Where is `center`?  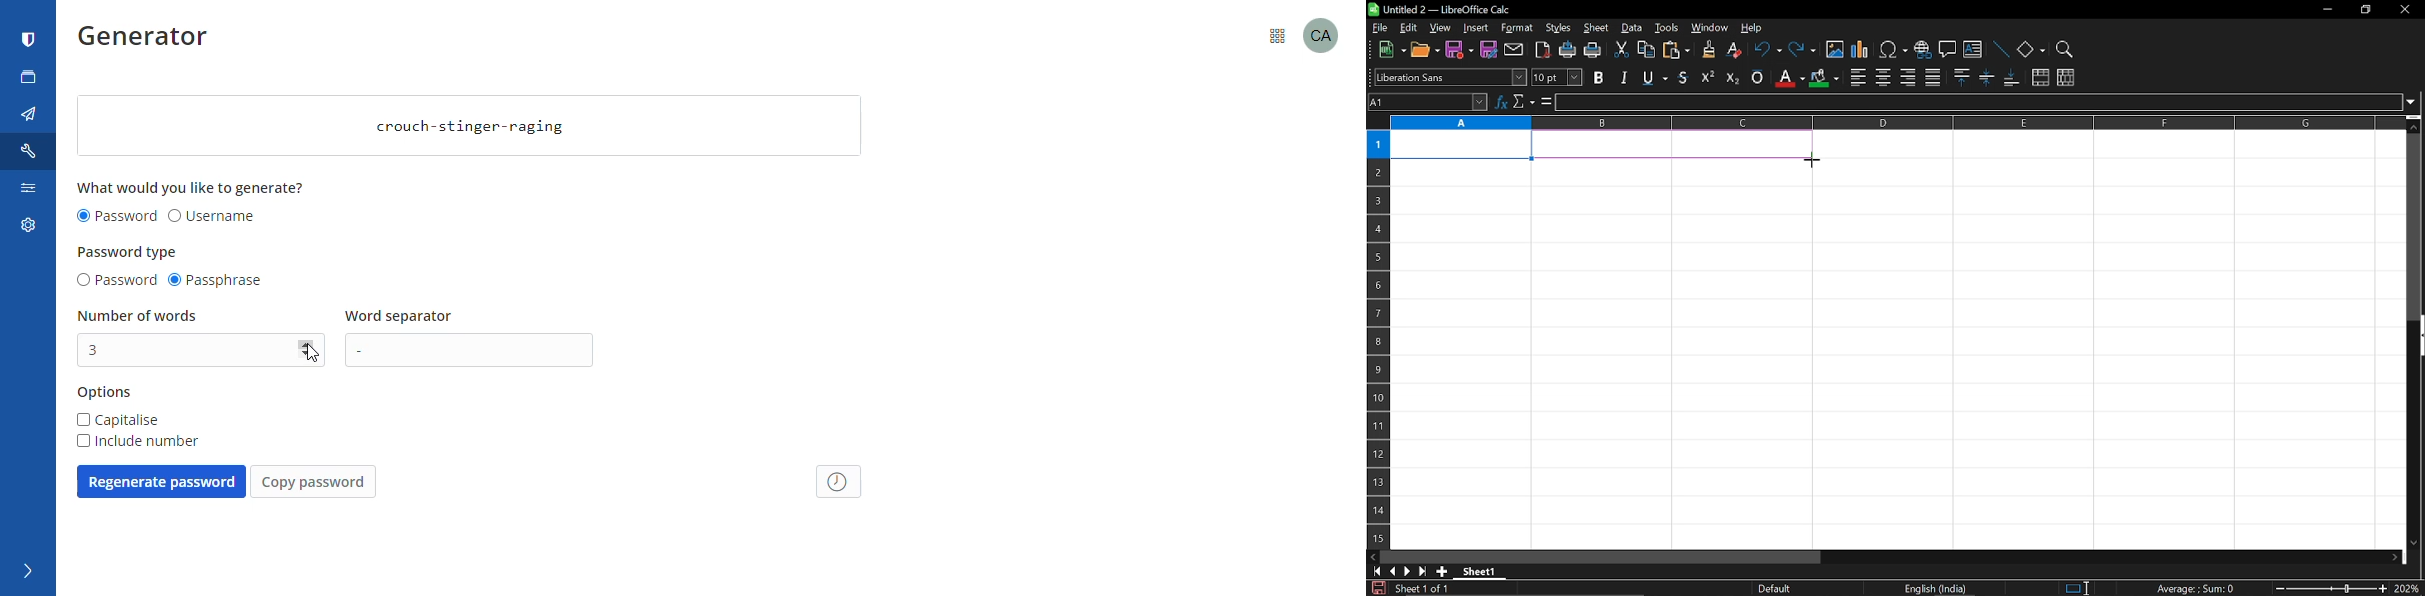 center is located at coordinates (1883, 77).